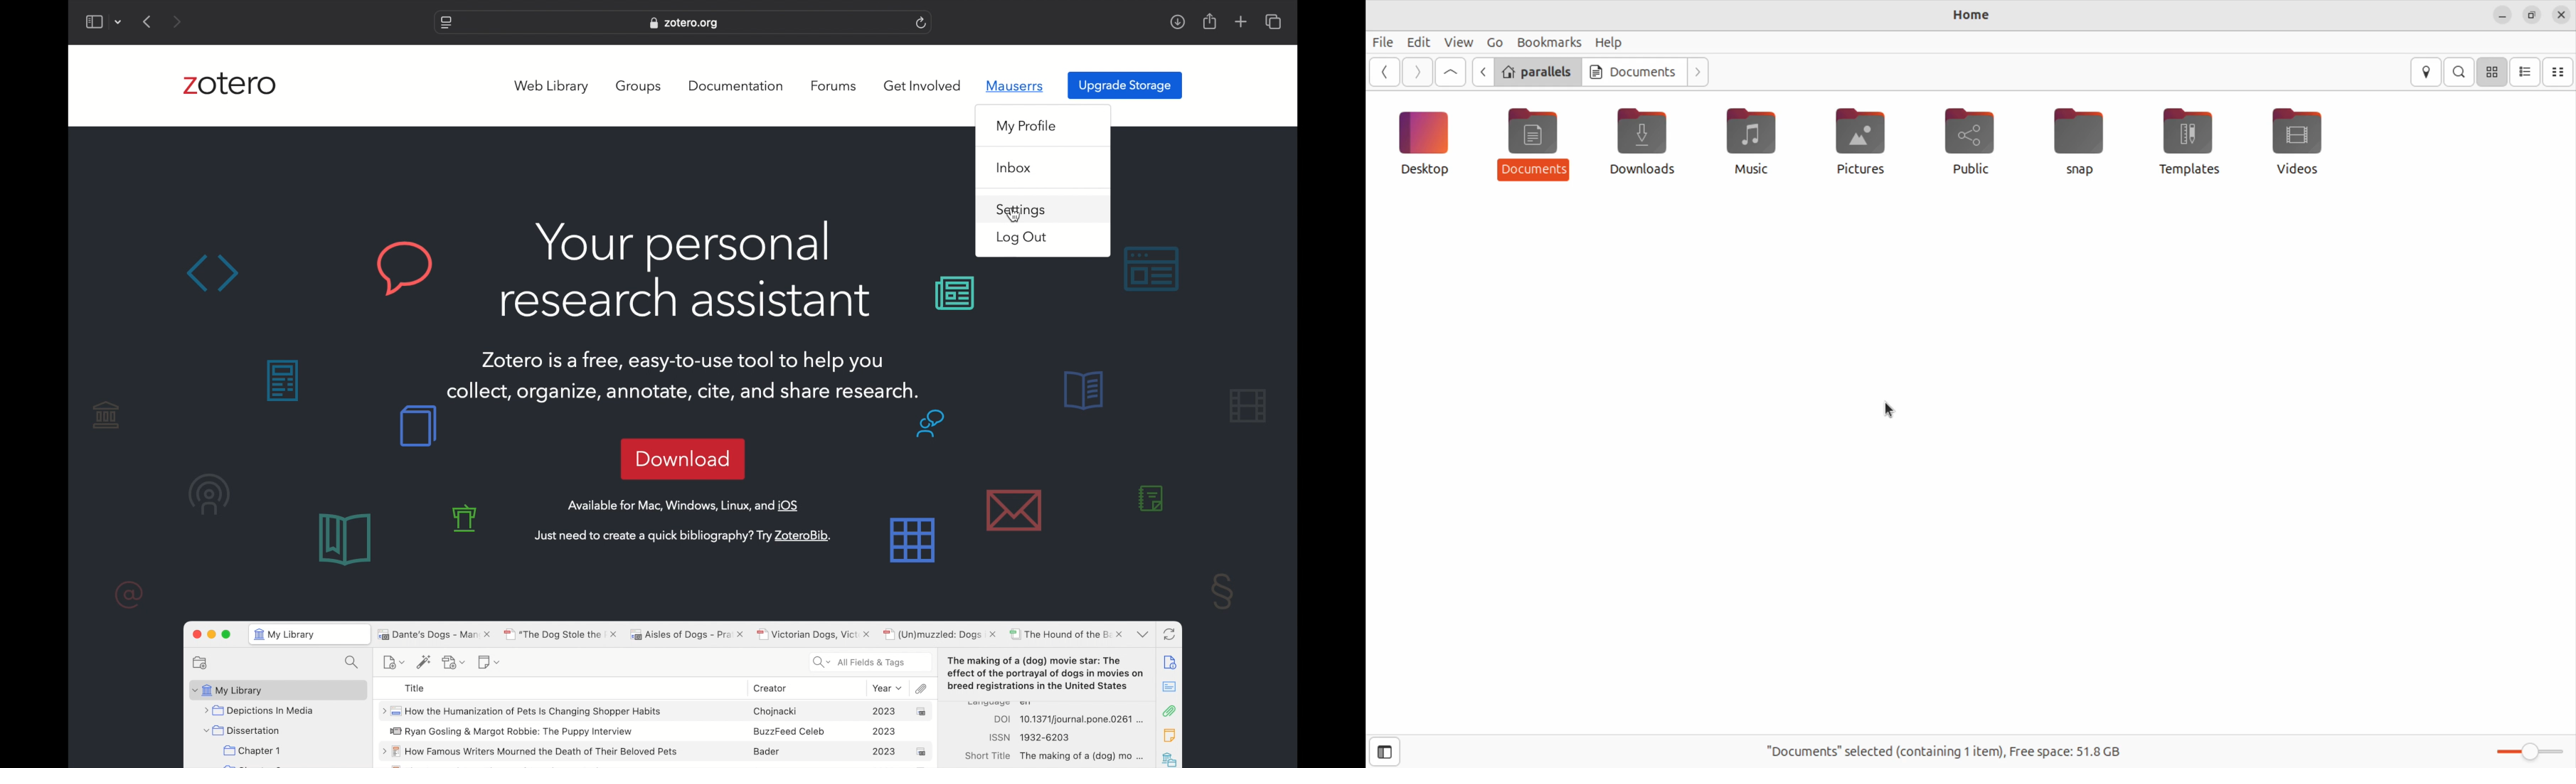  What do you see at coordinates (2310, 138) in the screenshot?
I see `videos` at bounding box center [2310, 138].